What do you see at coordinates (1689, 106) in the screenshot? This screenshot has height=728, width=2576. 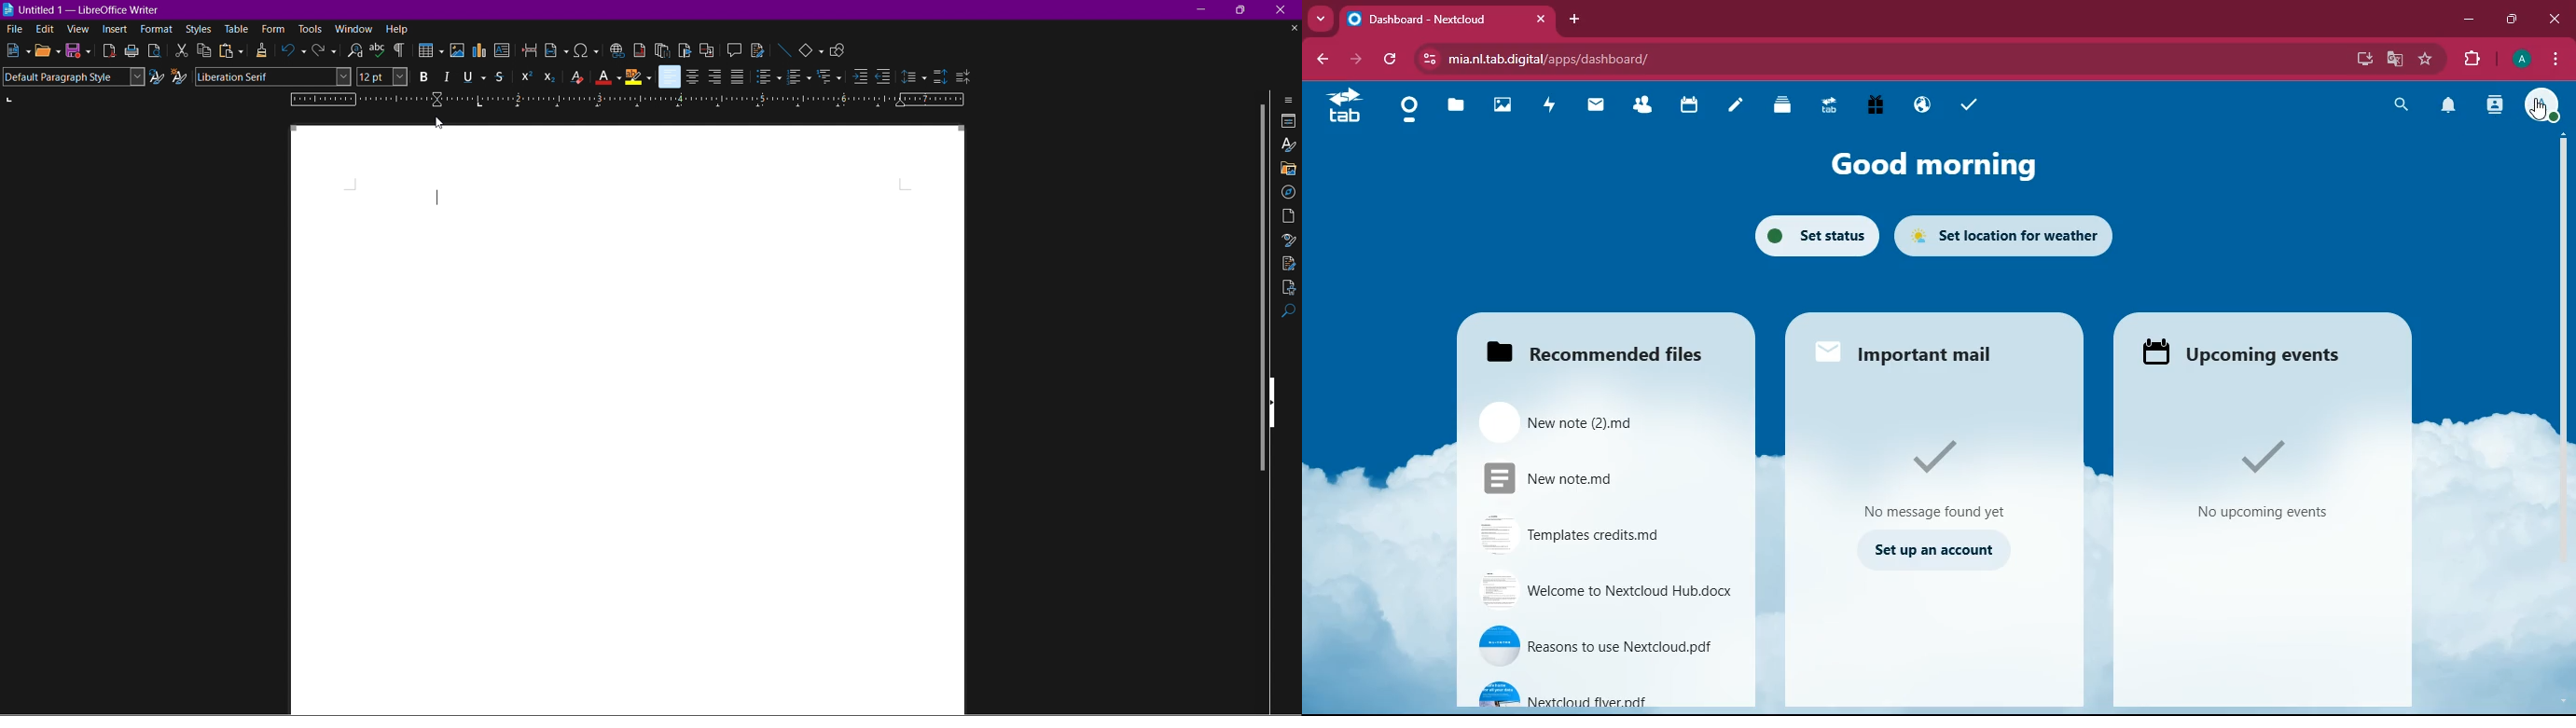 I see `calendar` at bounding box center [1689, 106].